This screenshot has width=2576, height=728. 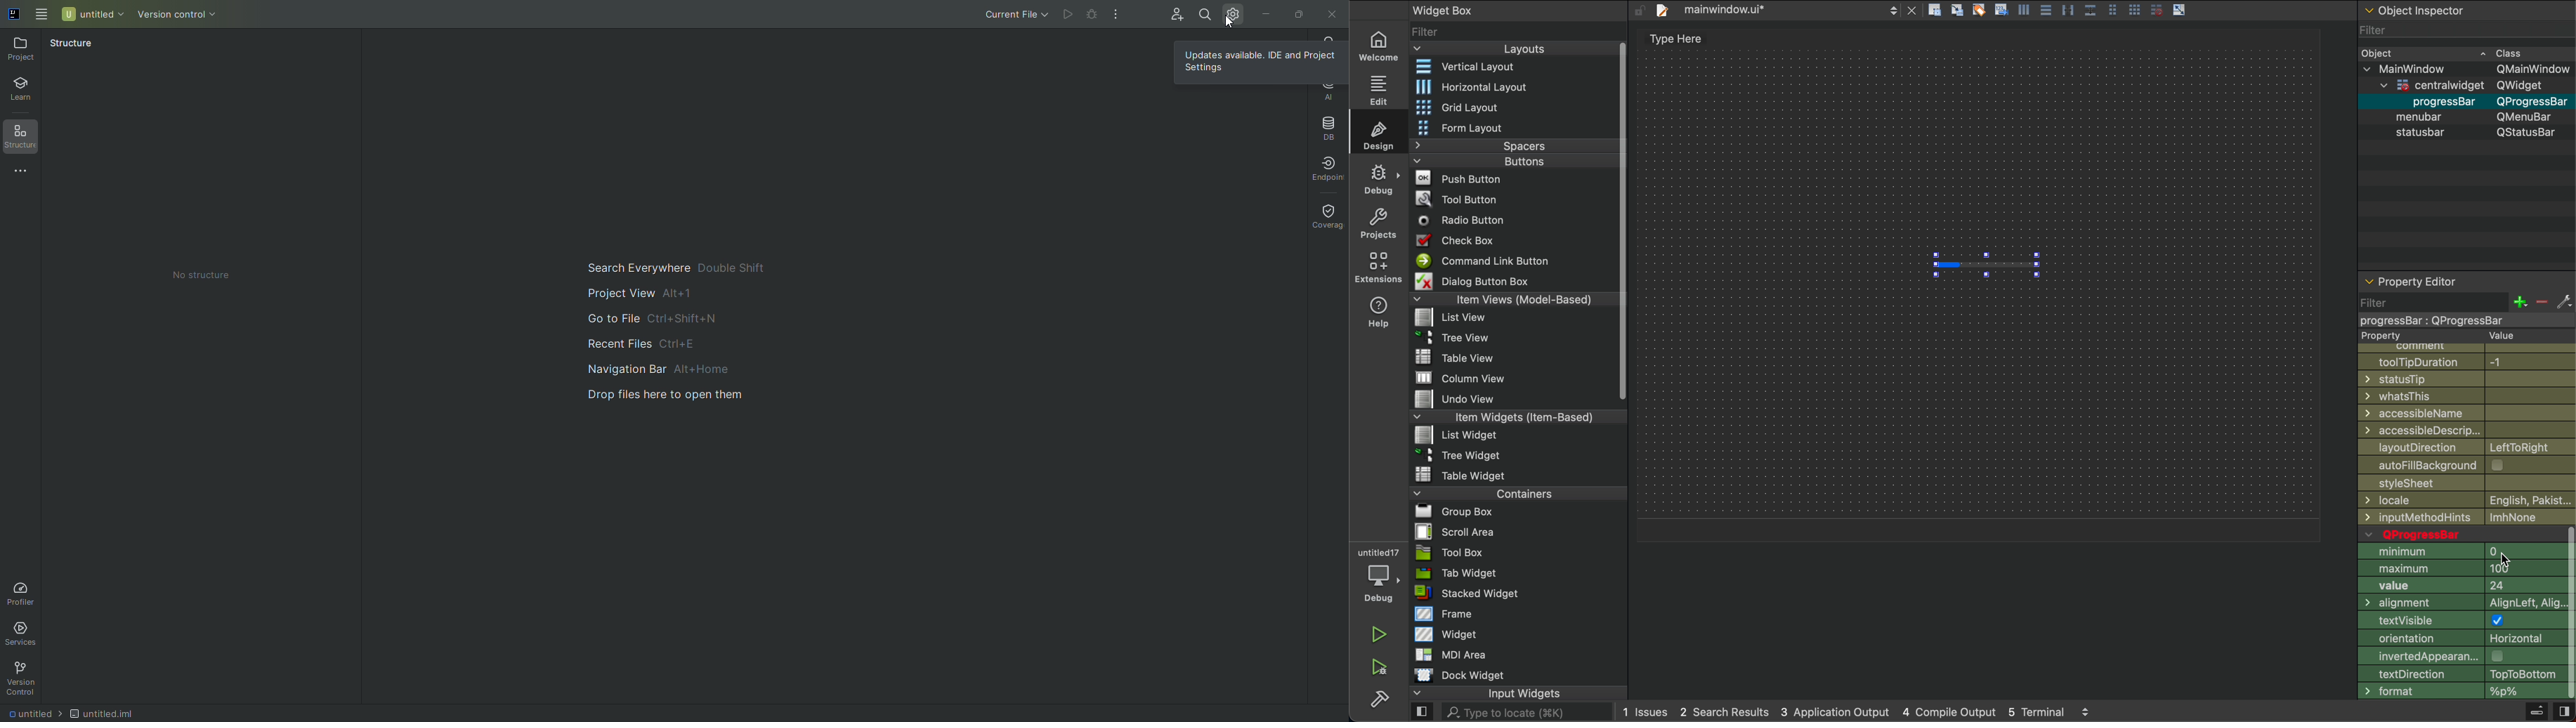 What do you see at coordinates (1454, 318) in the screenshot?
I see `File` at bounding box center [1454, 318].